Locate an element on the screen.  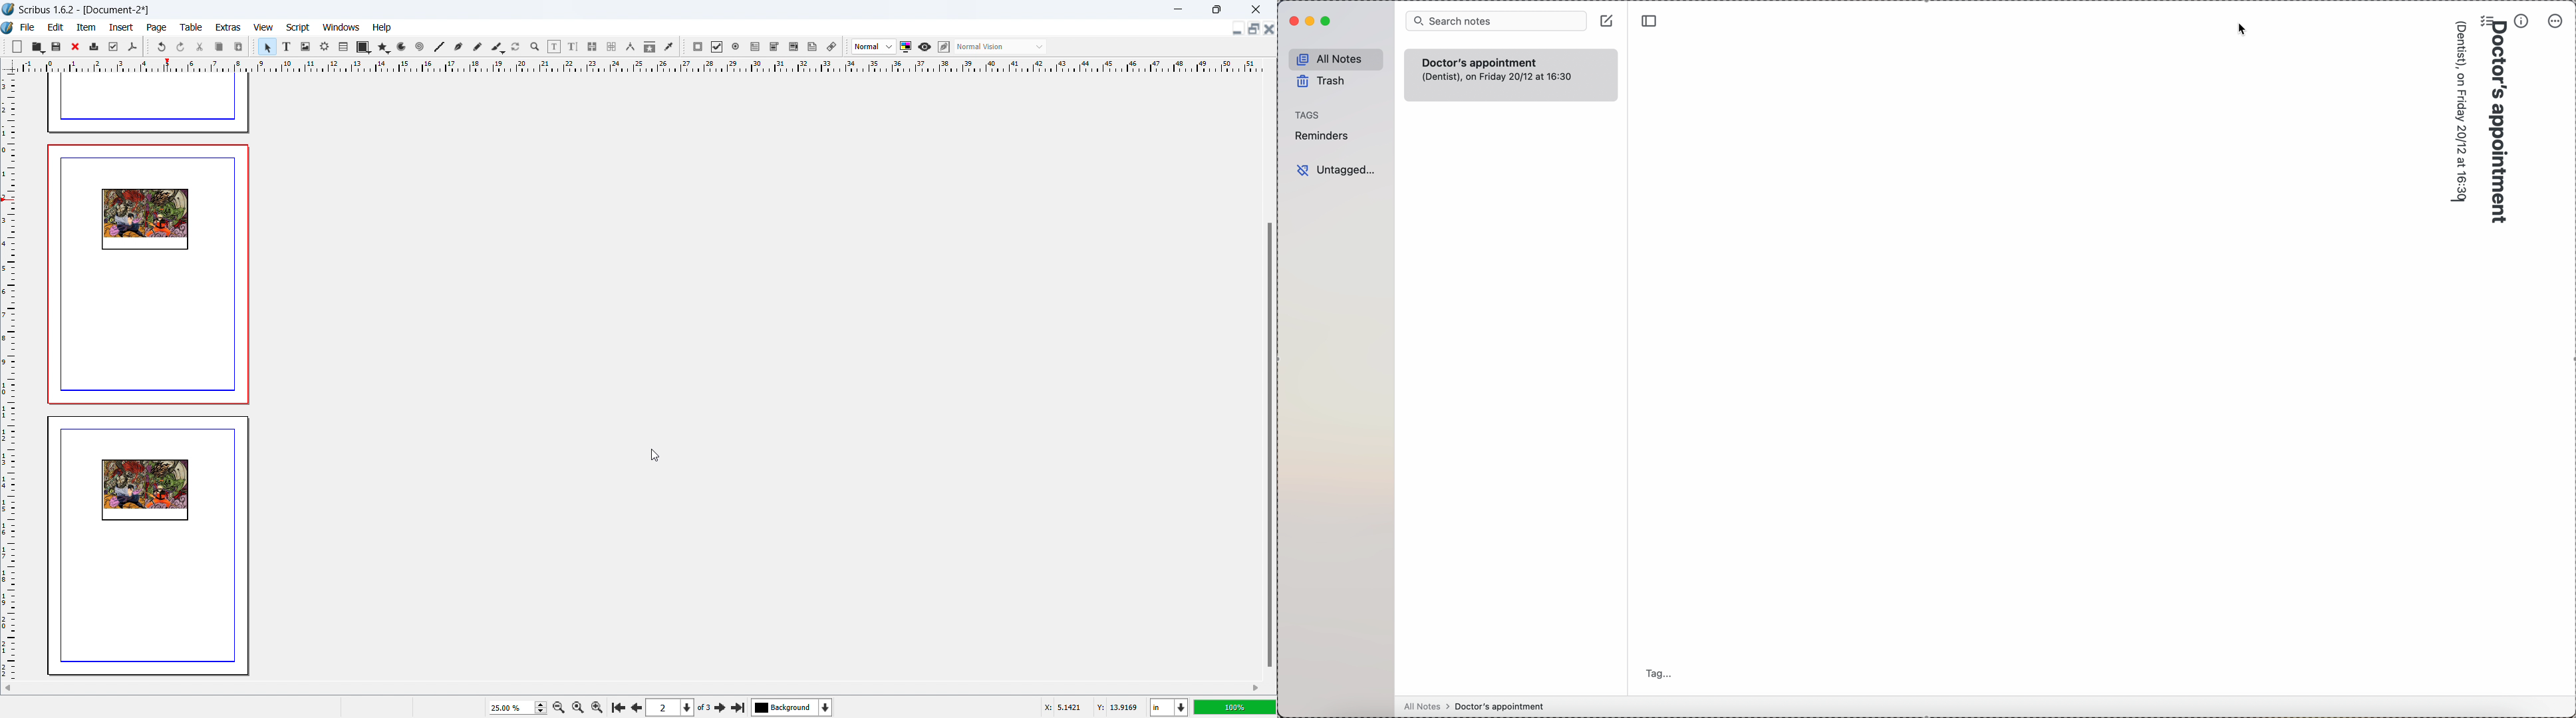
print is located at coordinates (94, 45).